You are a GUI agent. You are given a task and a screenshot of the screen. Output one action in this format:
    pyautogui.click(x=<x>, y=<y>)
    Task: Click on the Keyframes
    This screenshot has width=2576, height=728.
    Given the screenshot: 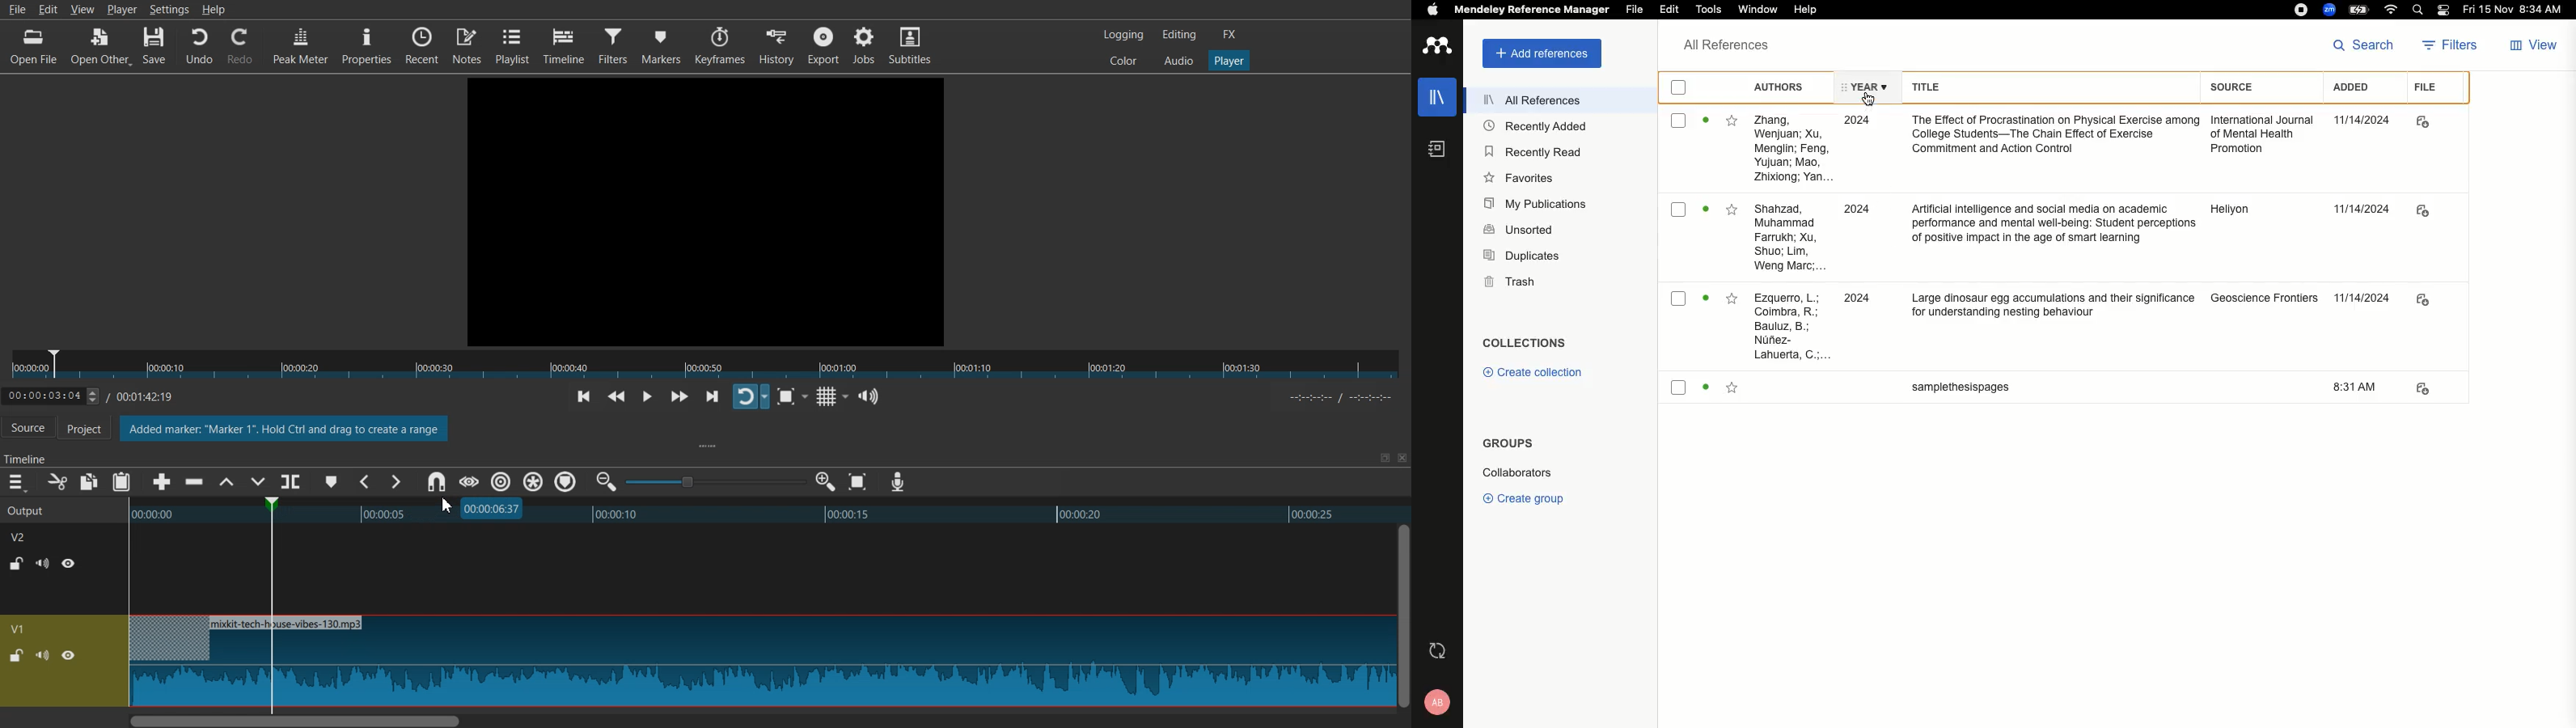 What is the action you would take?
    pyautogui.click(x=721, y=46)
    